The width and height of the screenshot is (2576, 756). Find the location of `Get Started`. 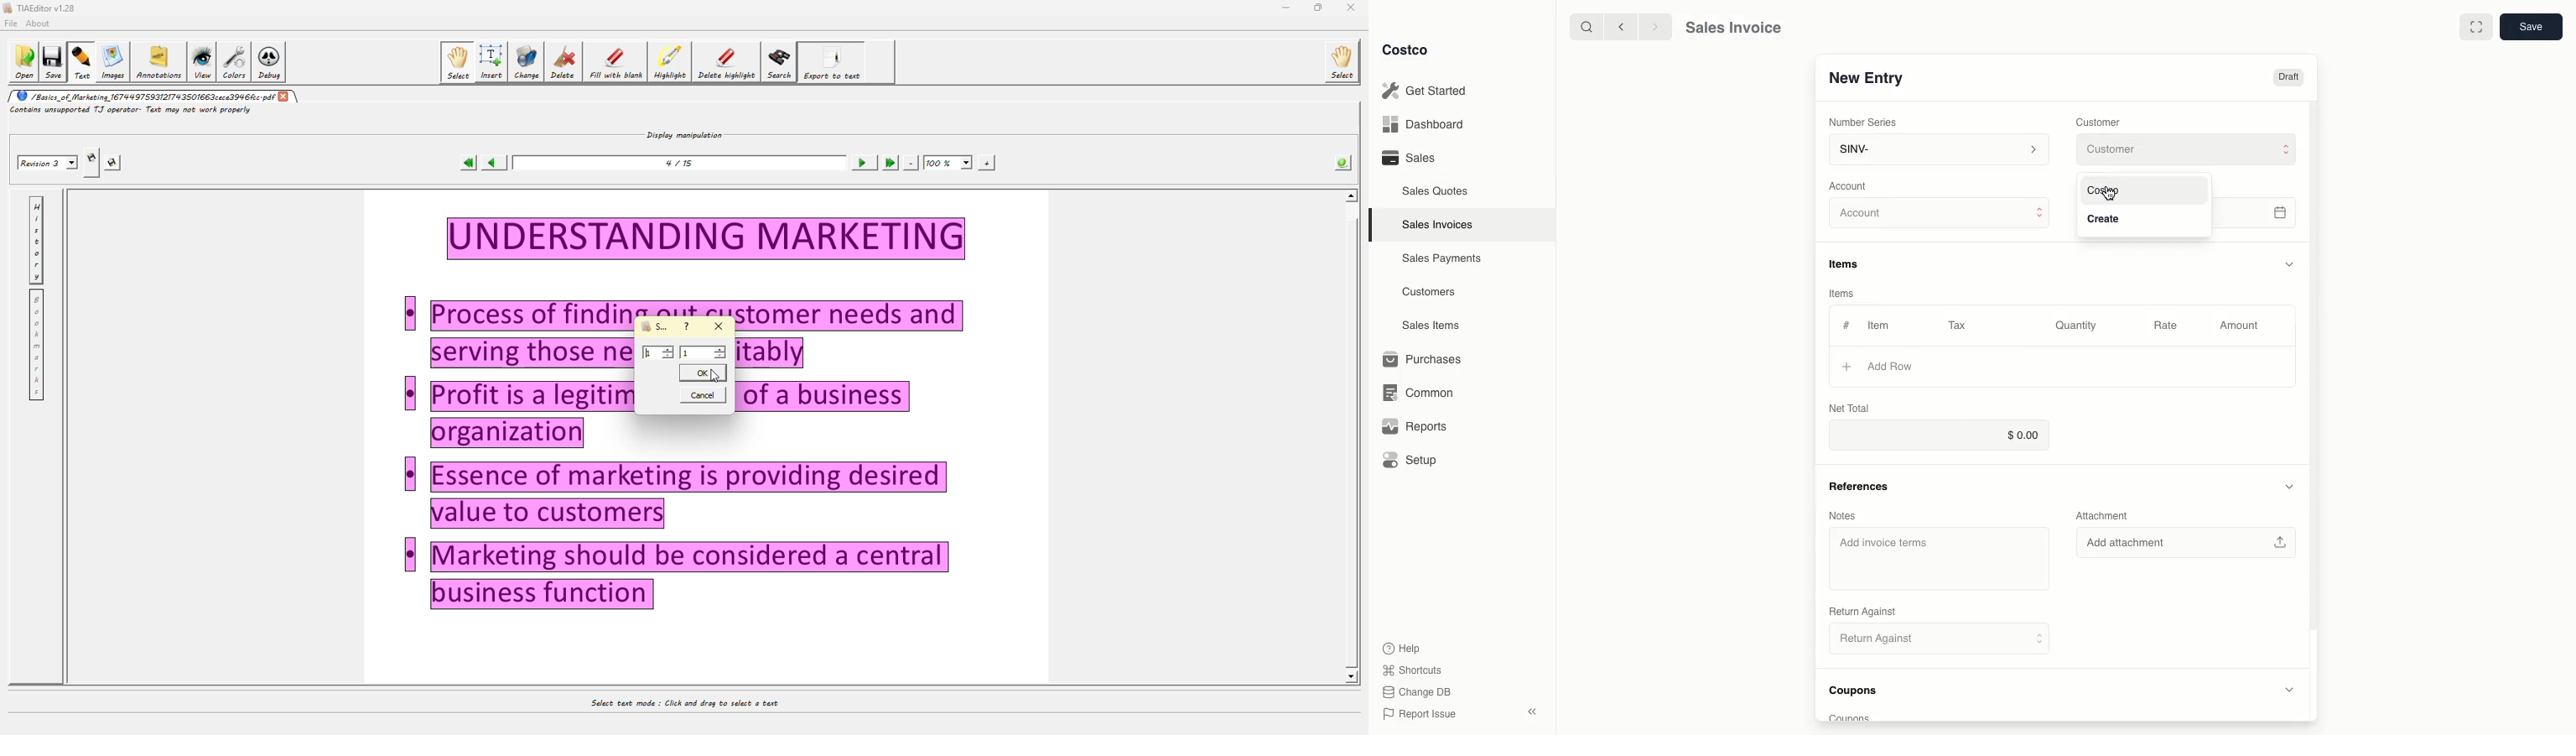

Get Started is located at coordinates (1427, 91).